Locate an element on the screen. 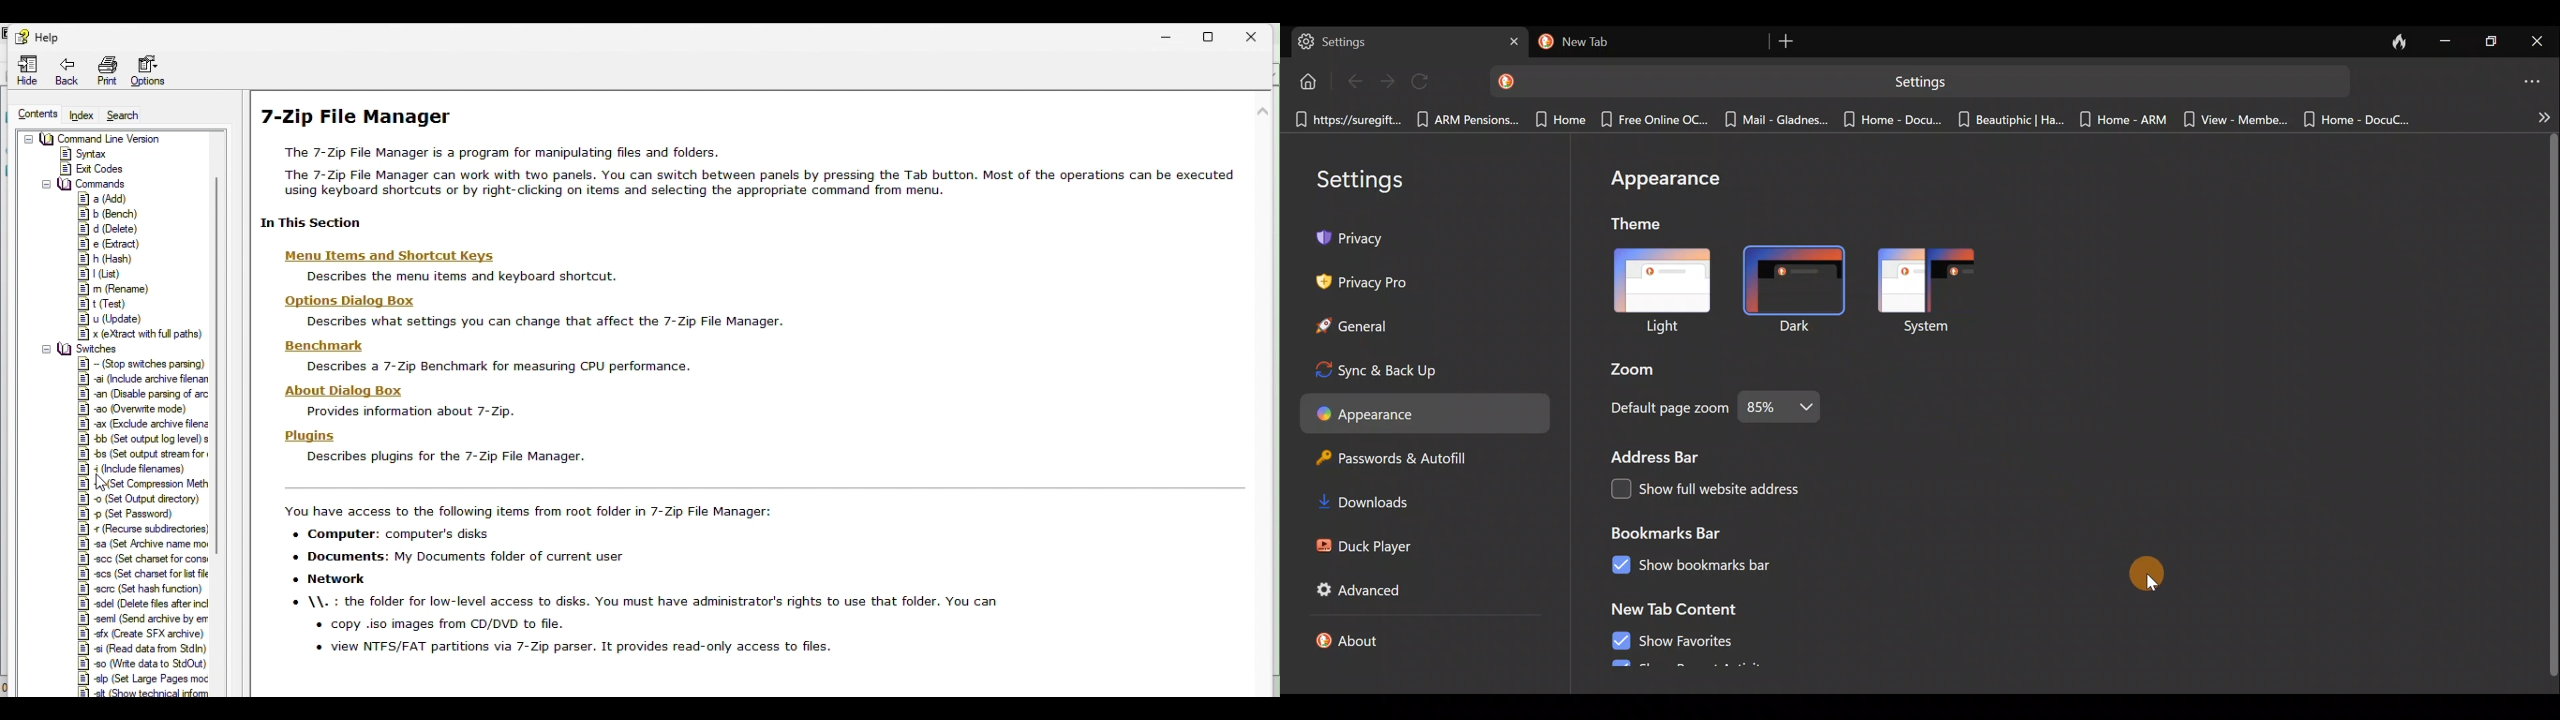 The height and width of the screenshot is (728, 2576). Hide is located at coordinates (24, 68).